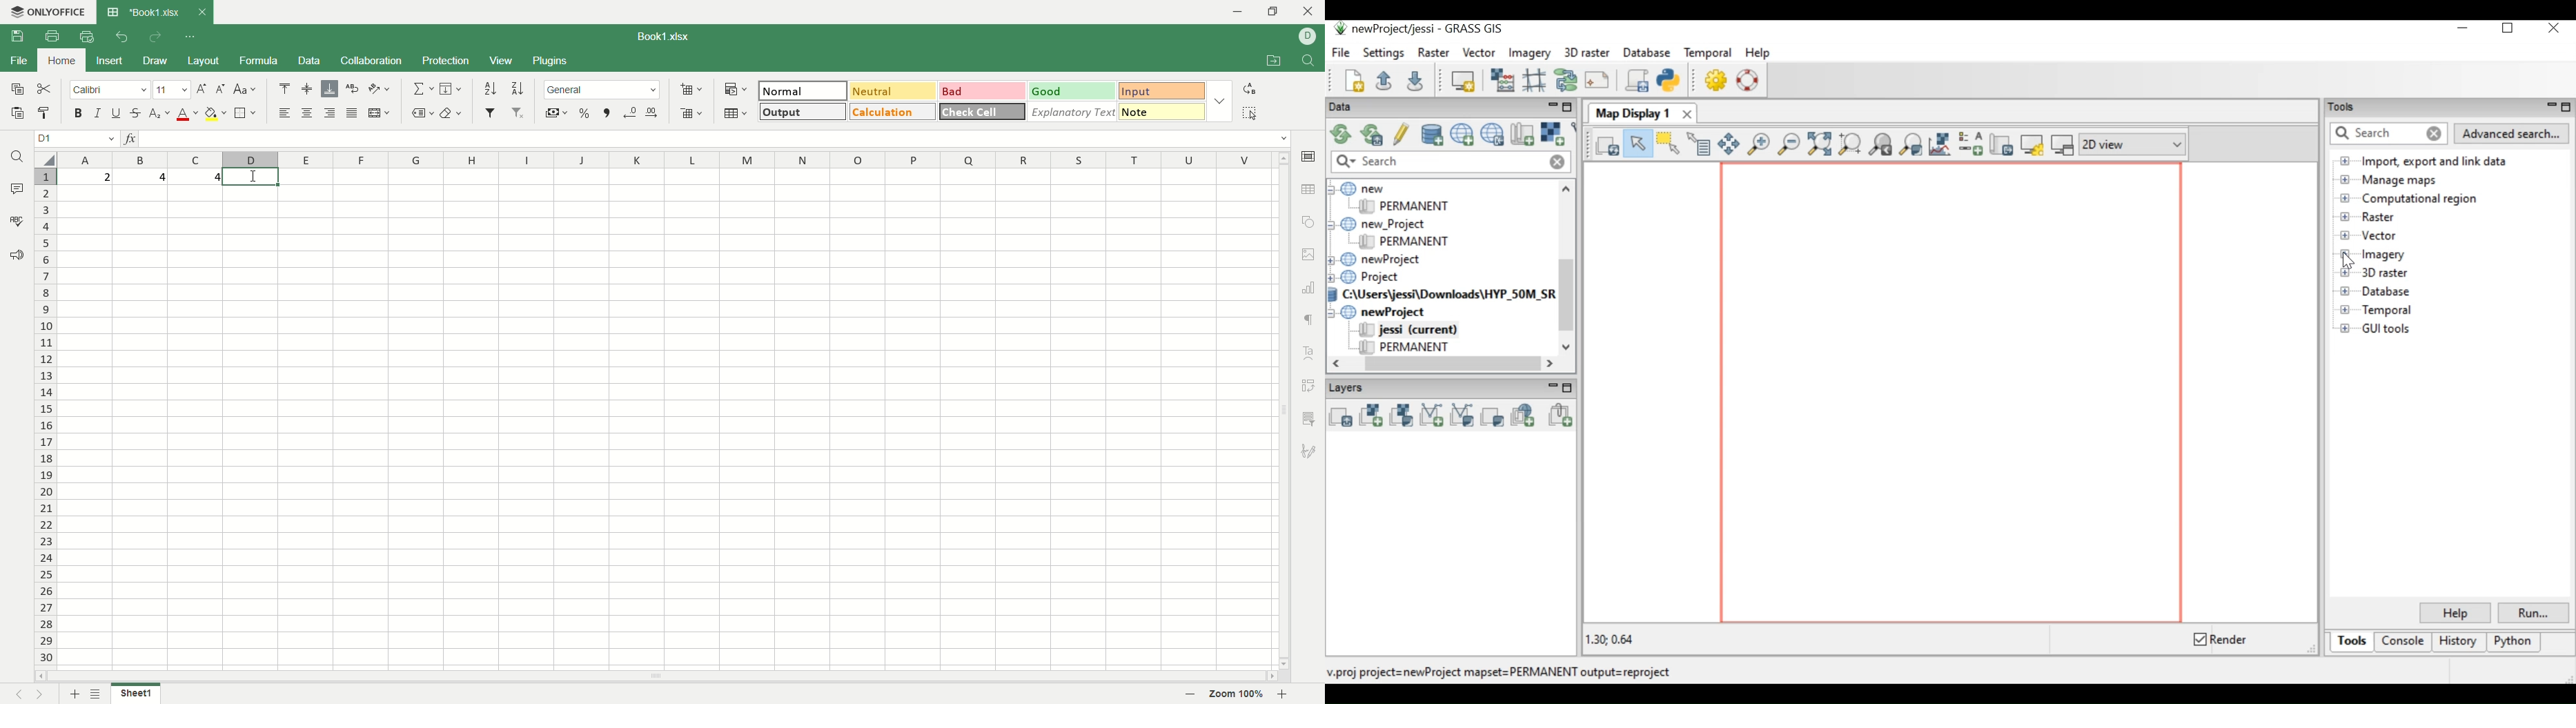 This screenshot has width=2576, height=728. Describe the element at coordinates (159, 114) in the screenshot. I see `subscript/superscript` at that location.